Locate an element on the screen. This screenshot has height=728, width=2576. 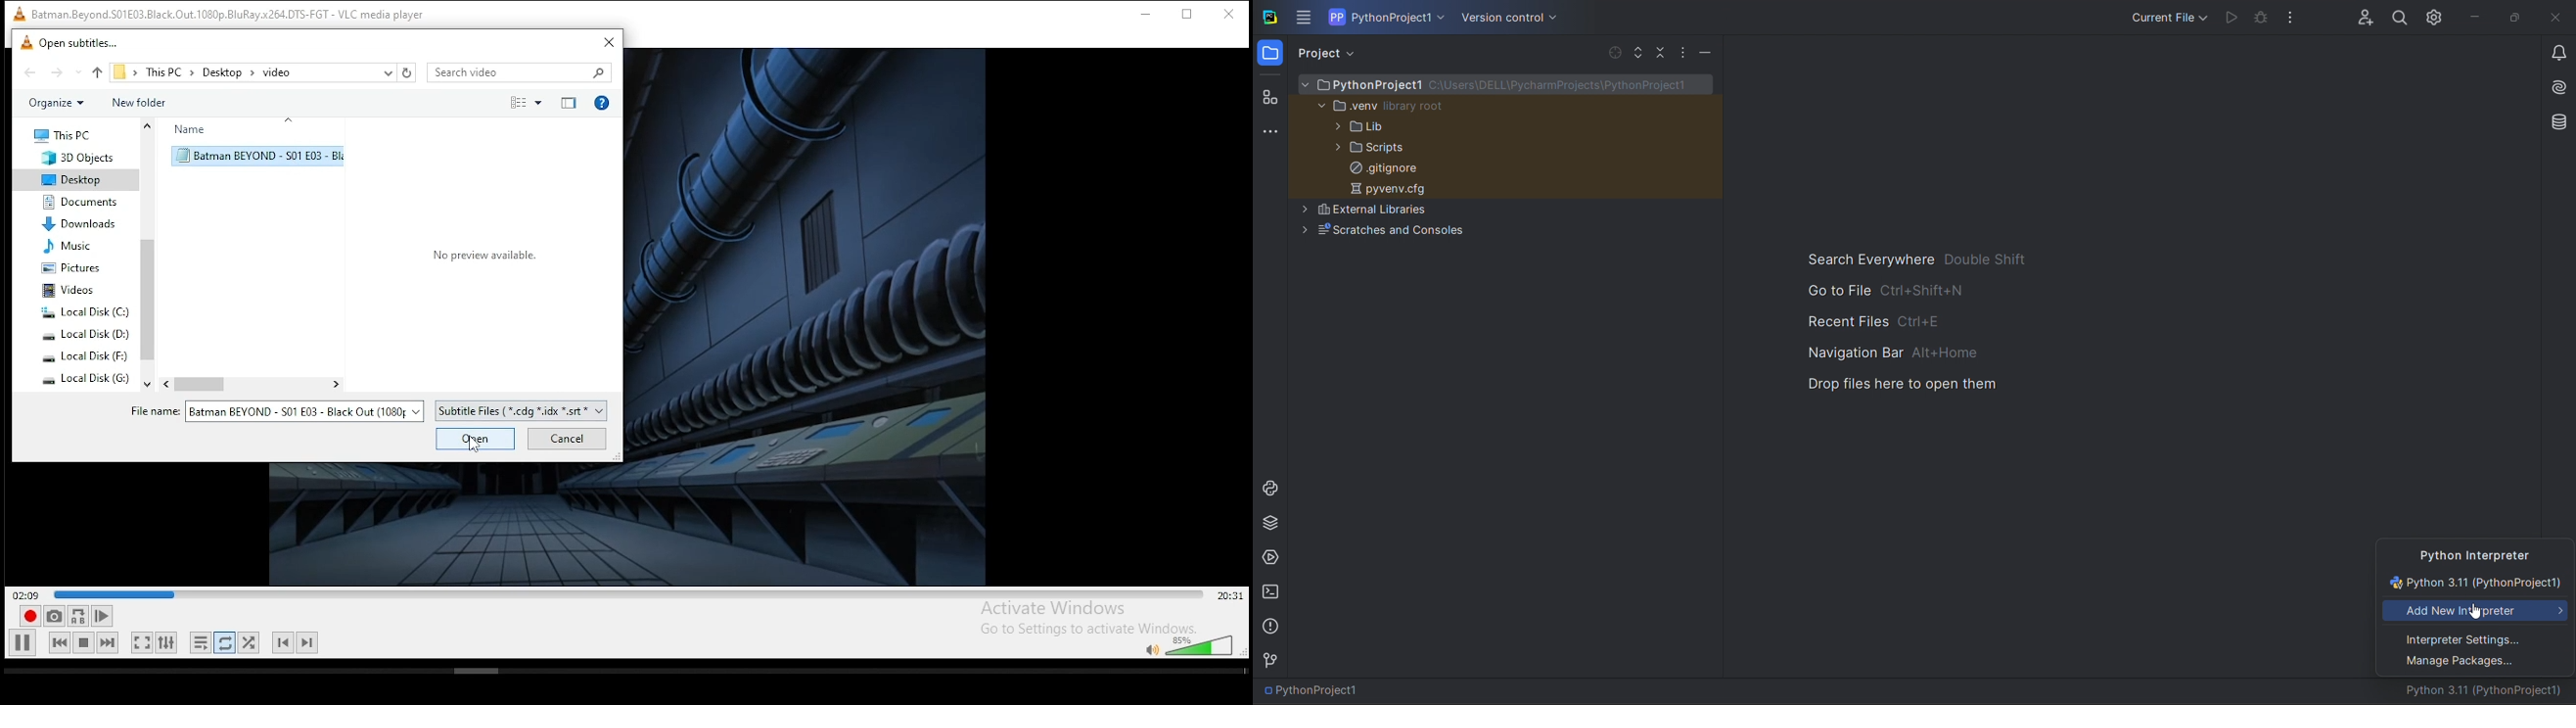
services is located at coordinates (1271, 559).